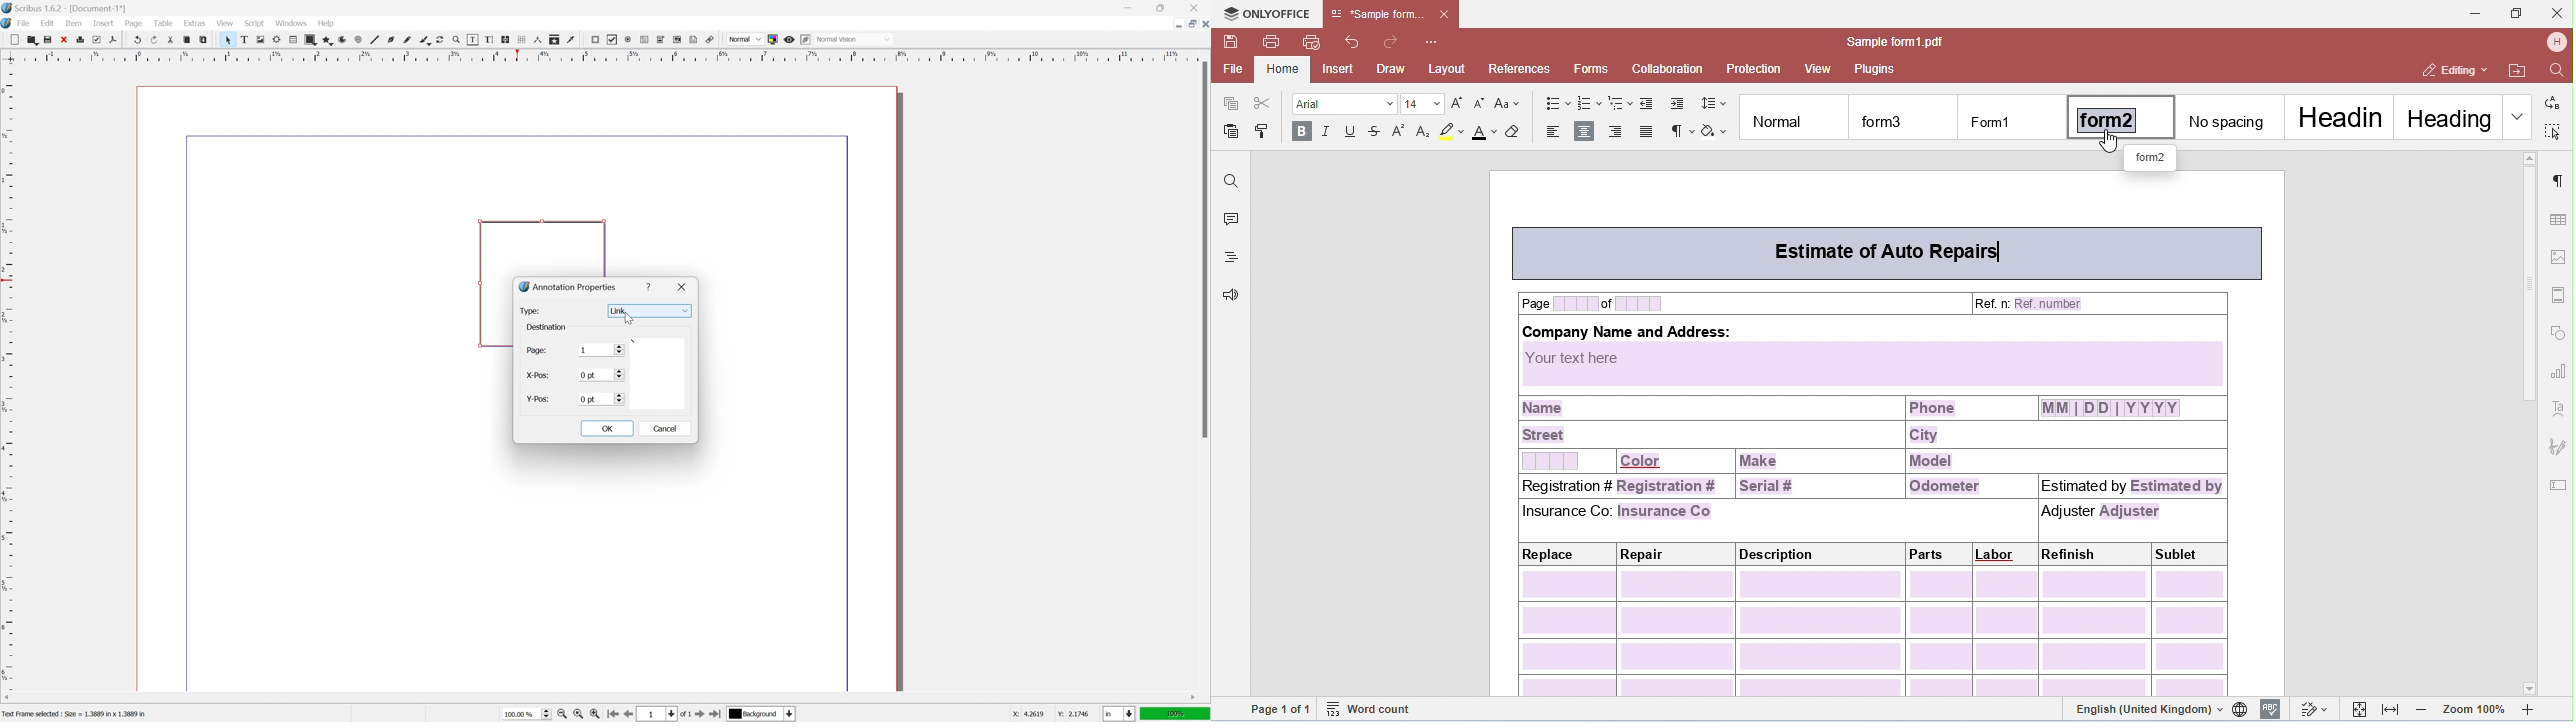  I want to click on minimize, so click(1127, 7).